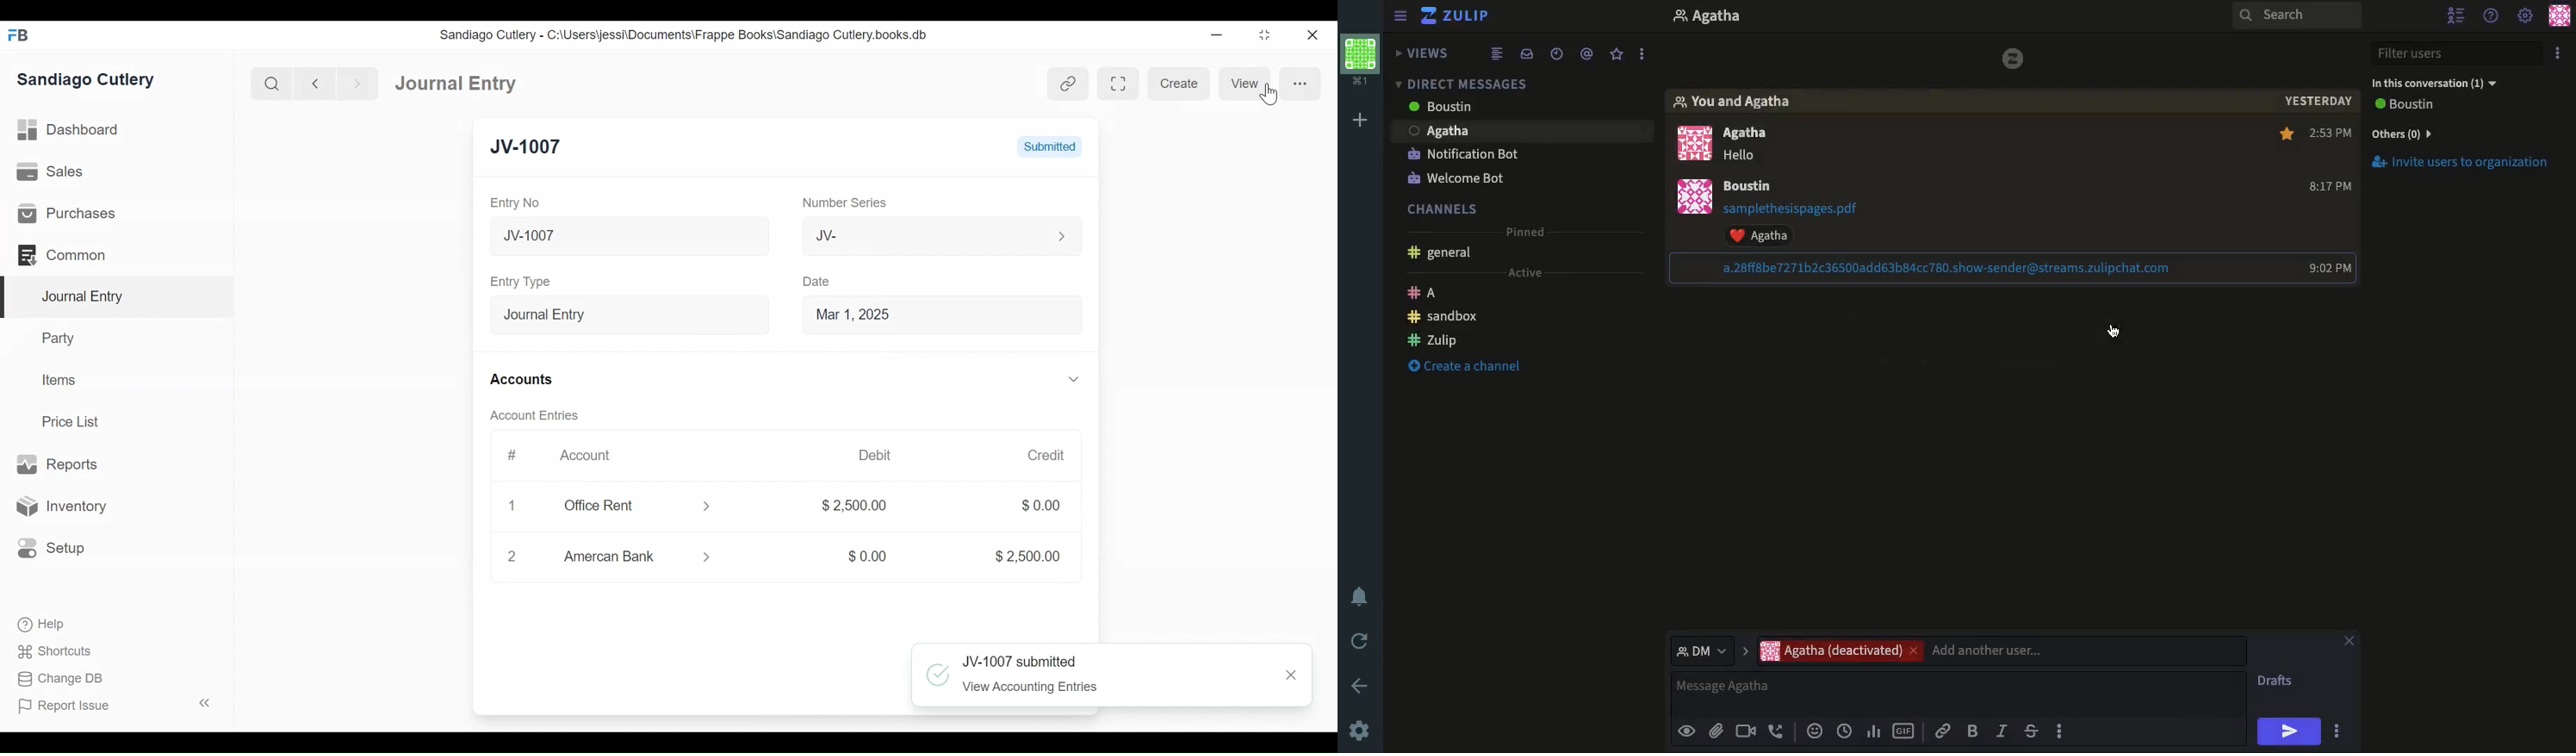 The width and height of the screenshot is (2576, 756). What do you see at coordinates (529, 416) in the screenshot?
I see `Account Entries` at bounding box center [529, 416].